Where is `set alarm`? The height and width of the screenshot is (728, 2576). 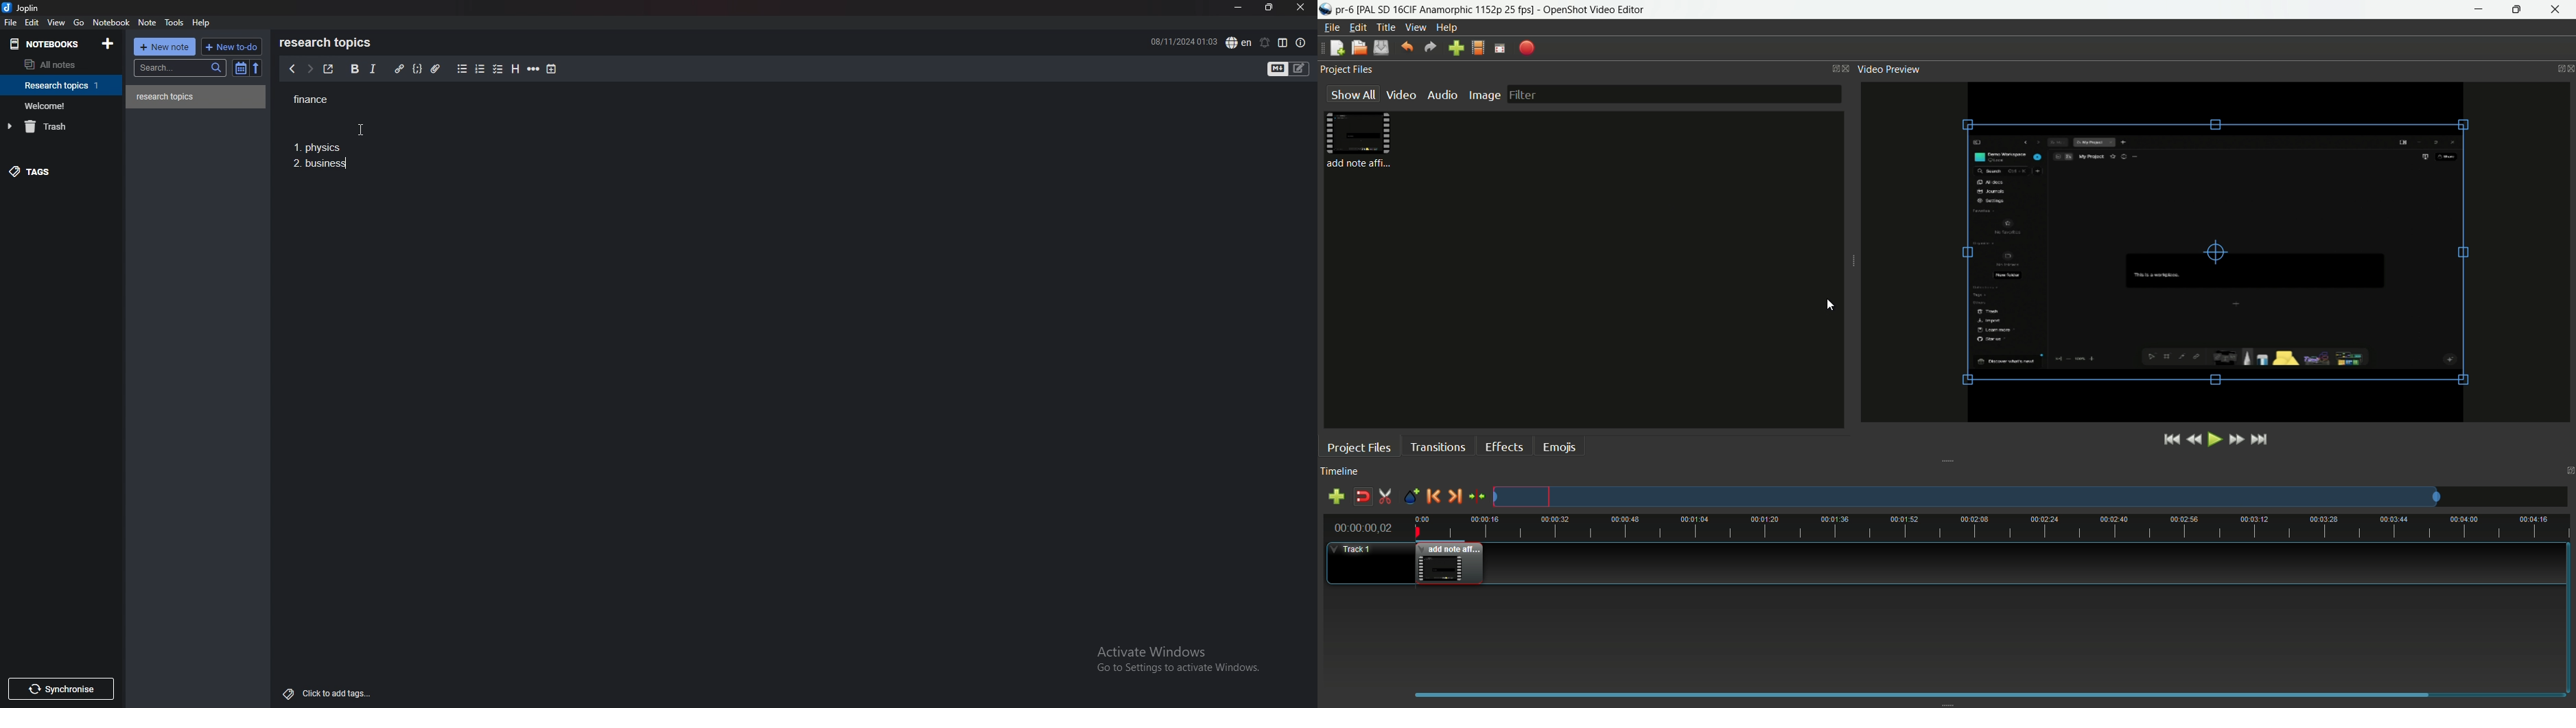
set alarm is located at coordinates (1263, 43).